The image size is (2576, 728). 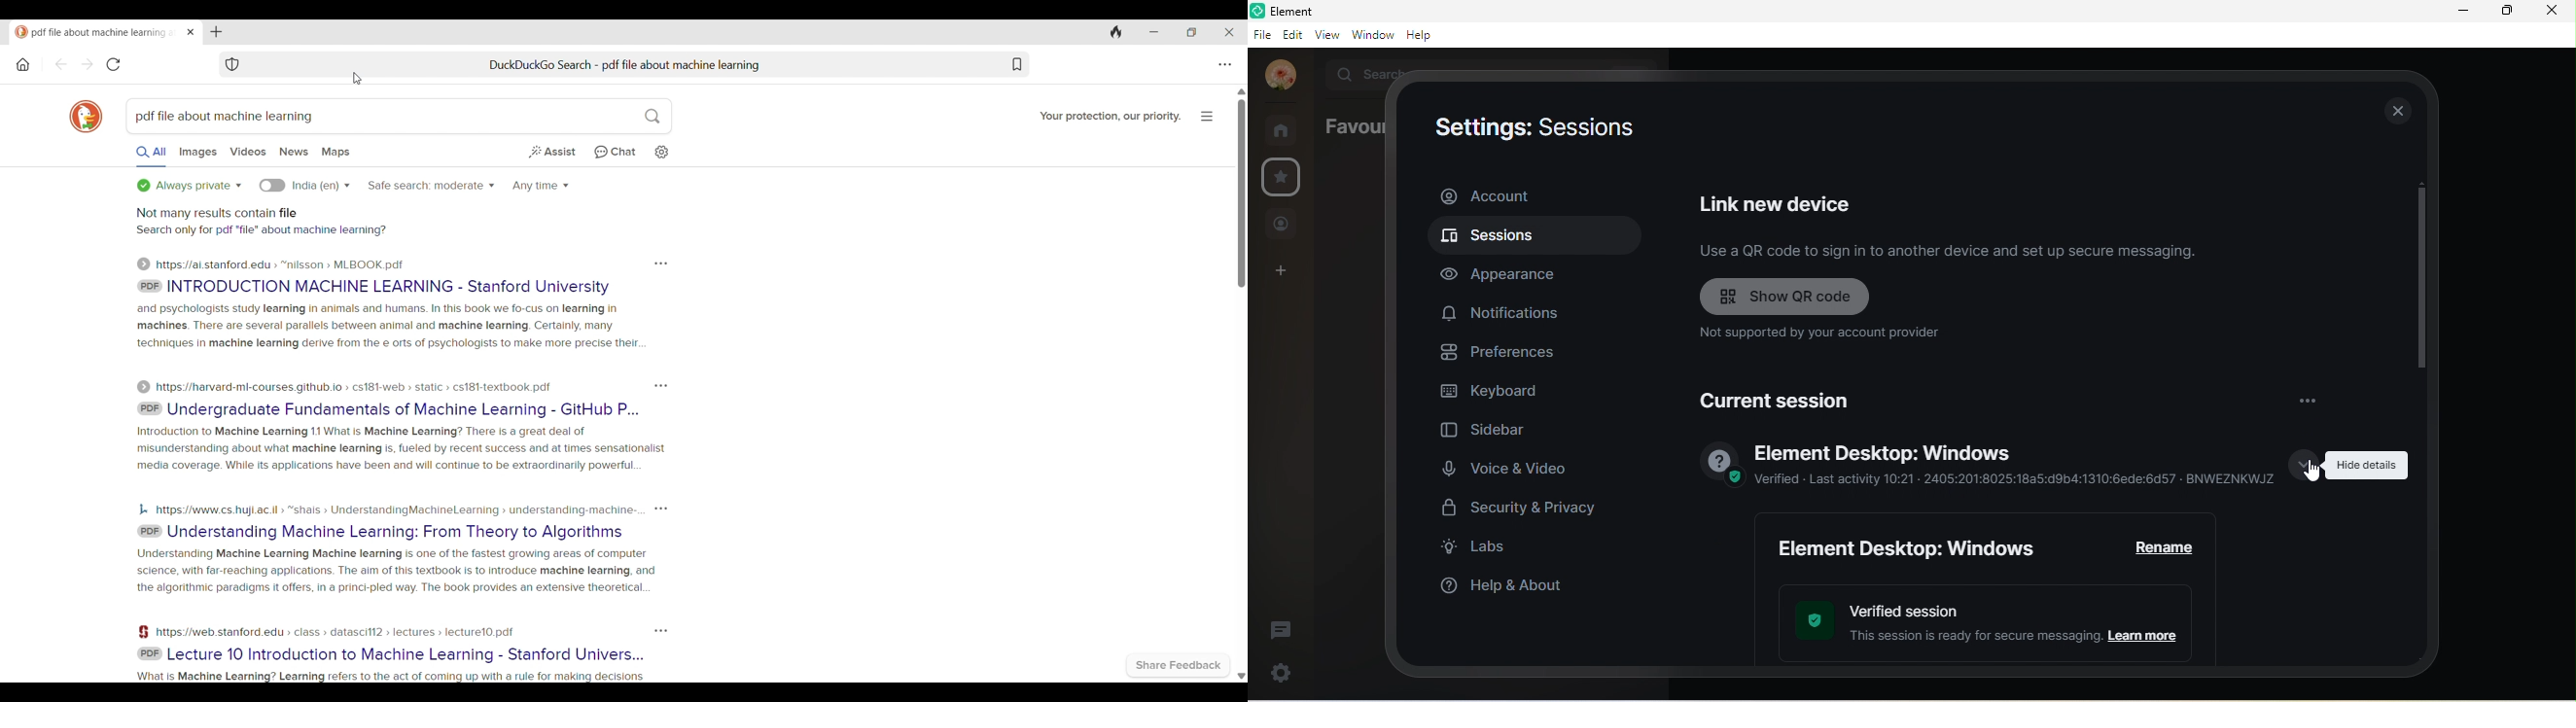 What do you see at coordinates (1509, 274) in the screenshot?
I see `appearance` at bounding box center [1509, 274].